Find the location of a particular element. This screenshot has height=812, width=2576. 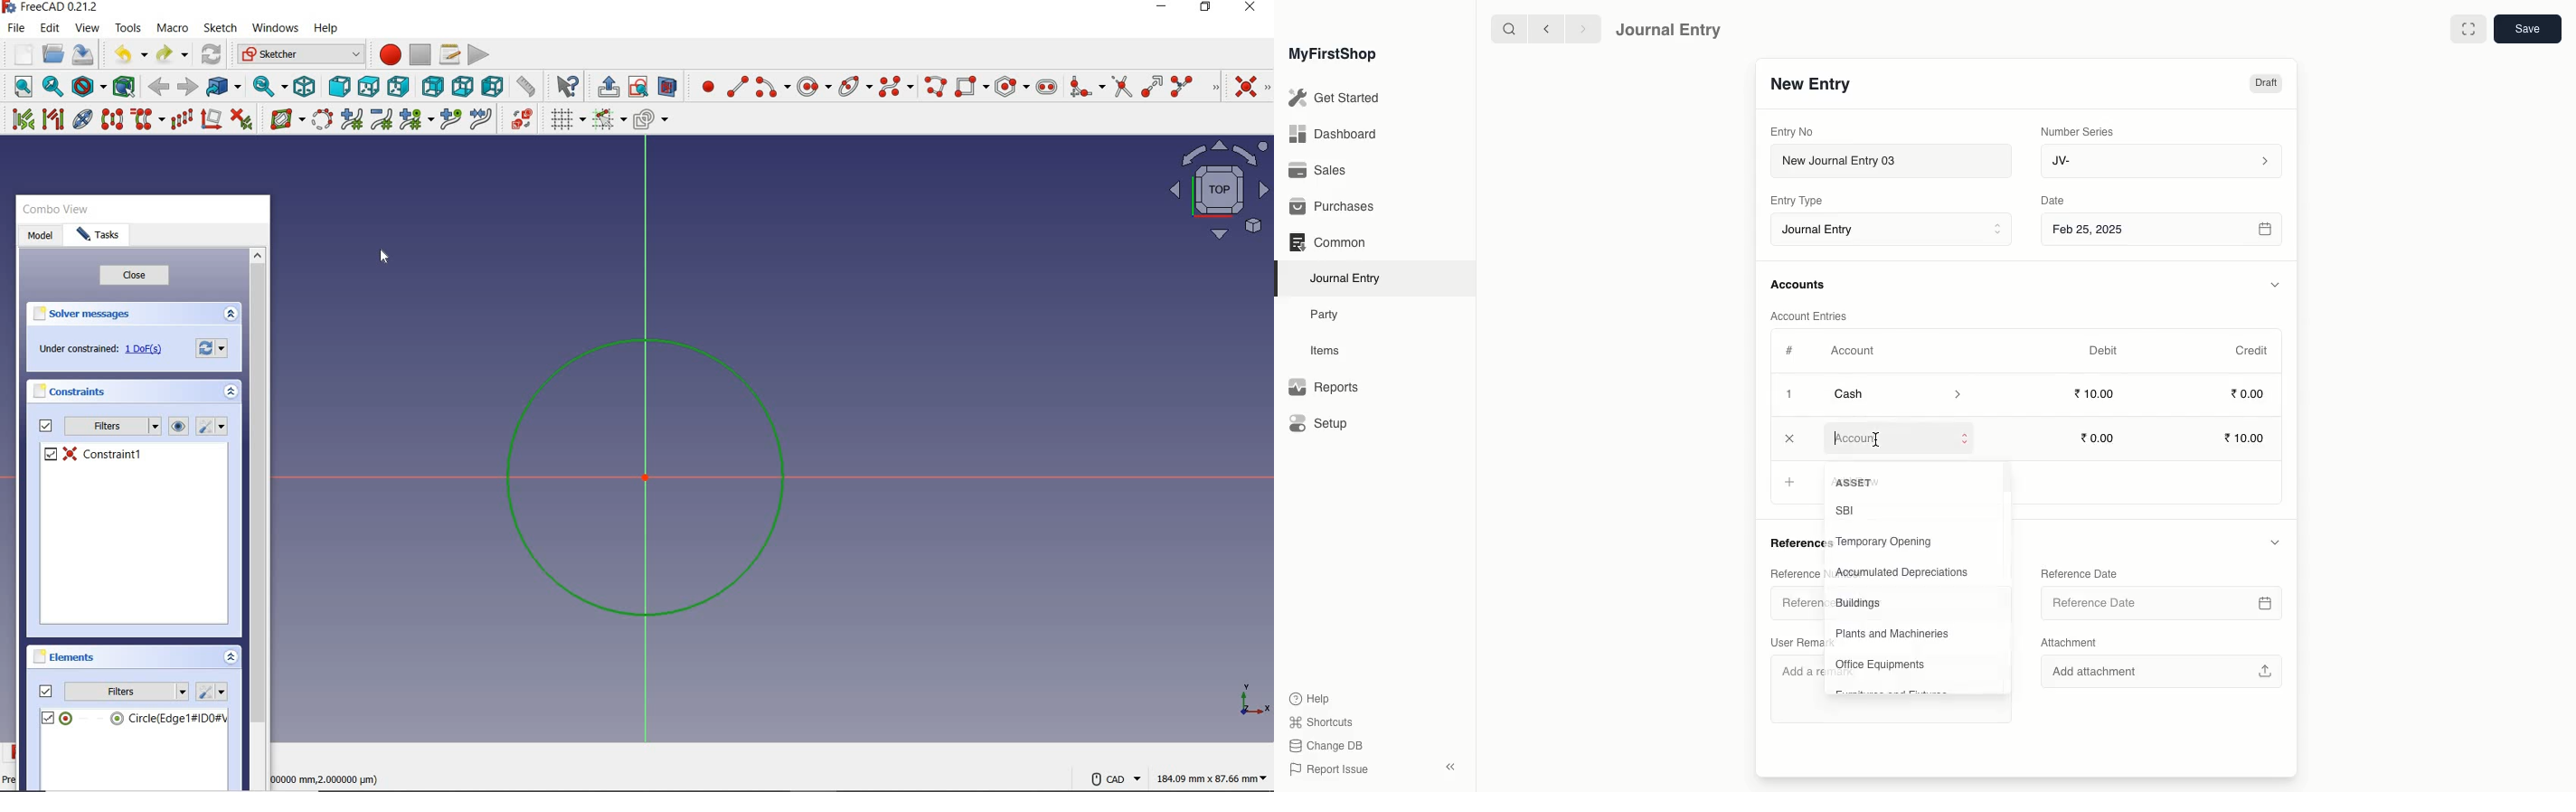

Reports is located at coordinates (1323, 388).